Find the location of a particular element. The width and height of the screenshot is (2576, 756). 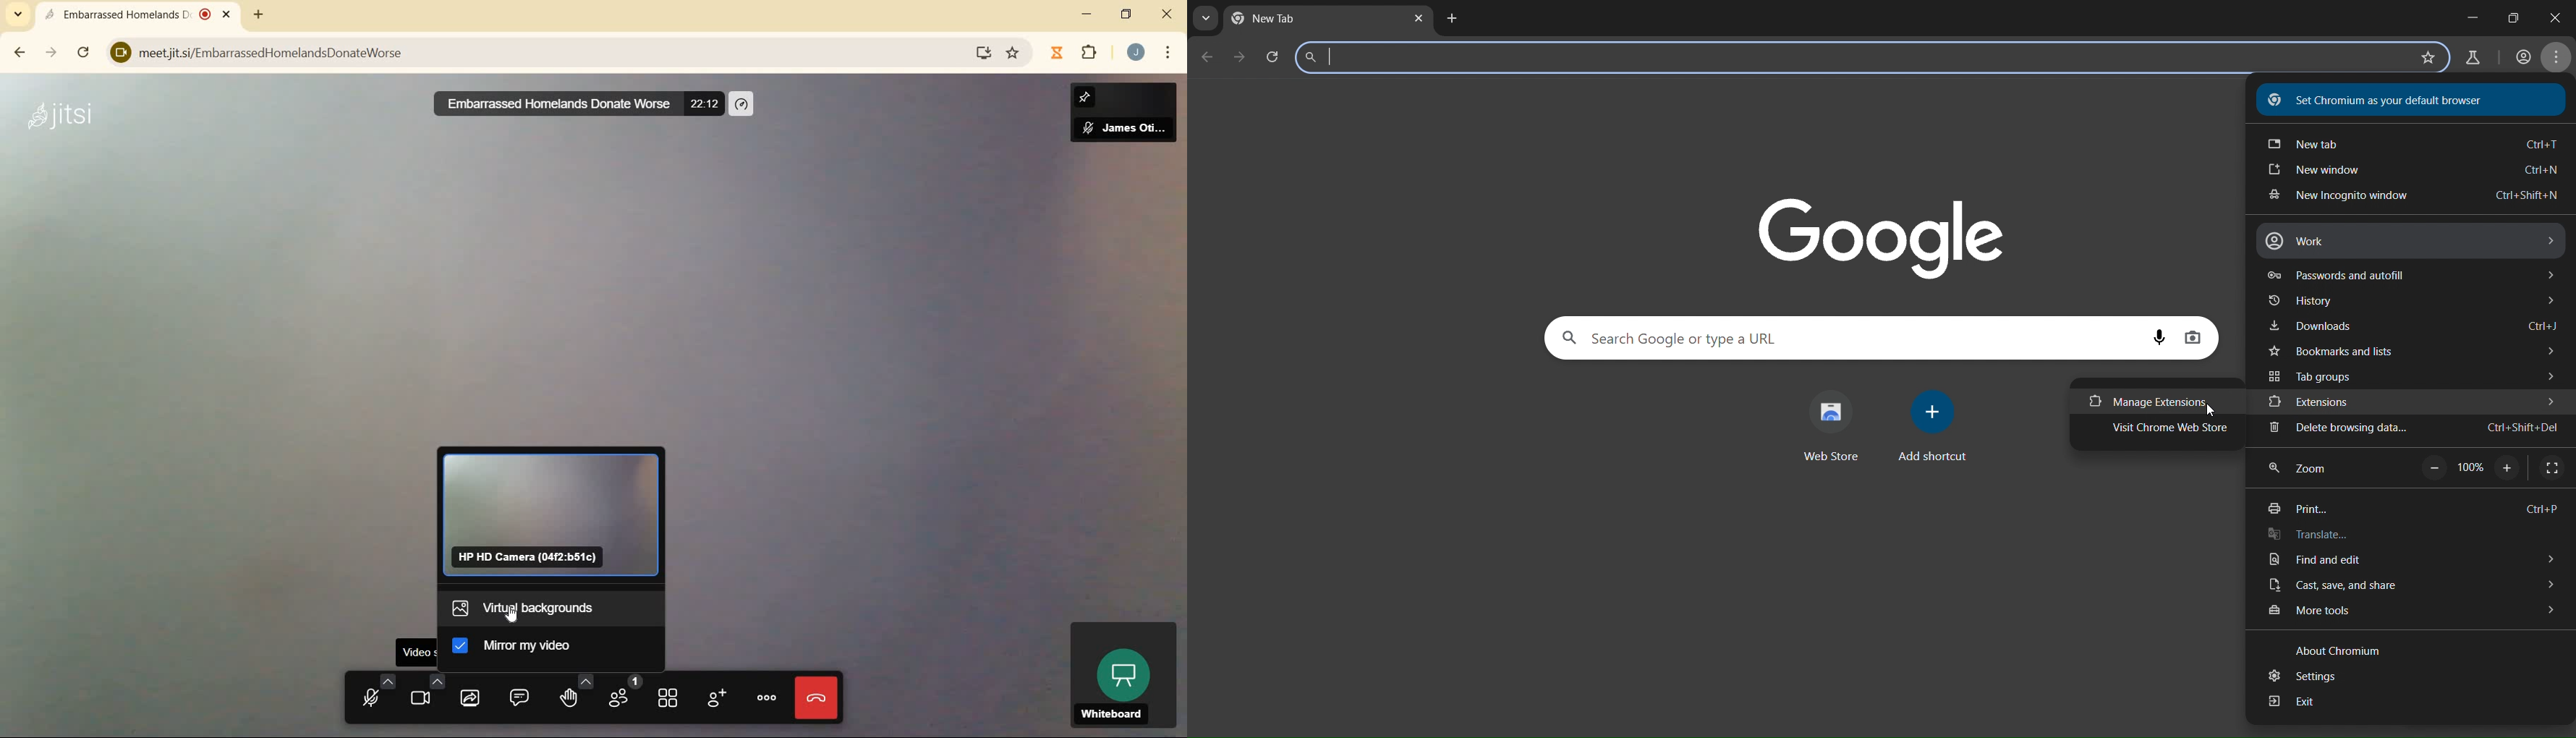

find and edit is located at coordinates (2415, 560).